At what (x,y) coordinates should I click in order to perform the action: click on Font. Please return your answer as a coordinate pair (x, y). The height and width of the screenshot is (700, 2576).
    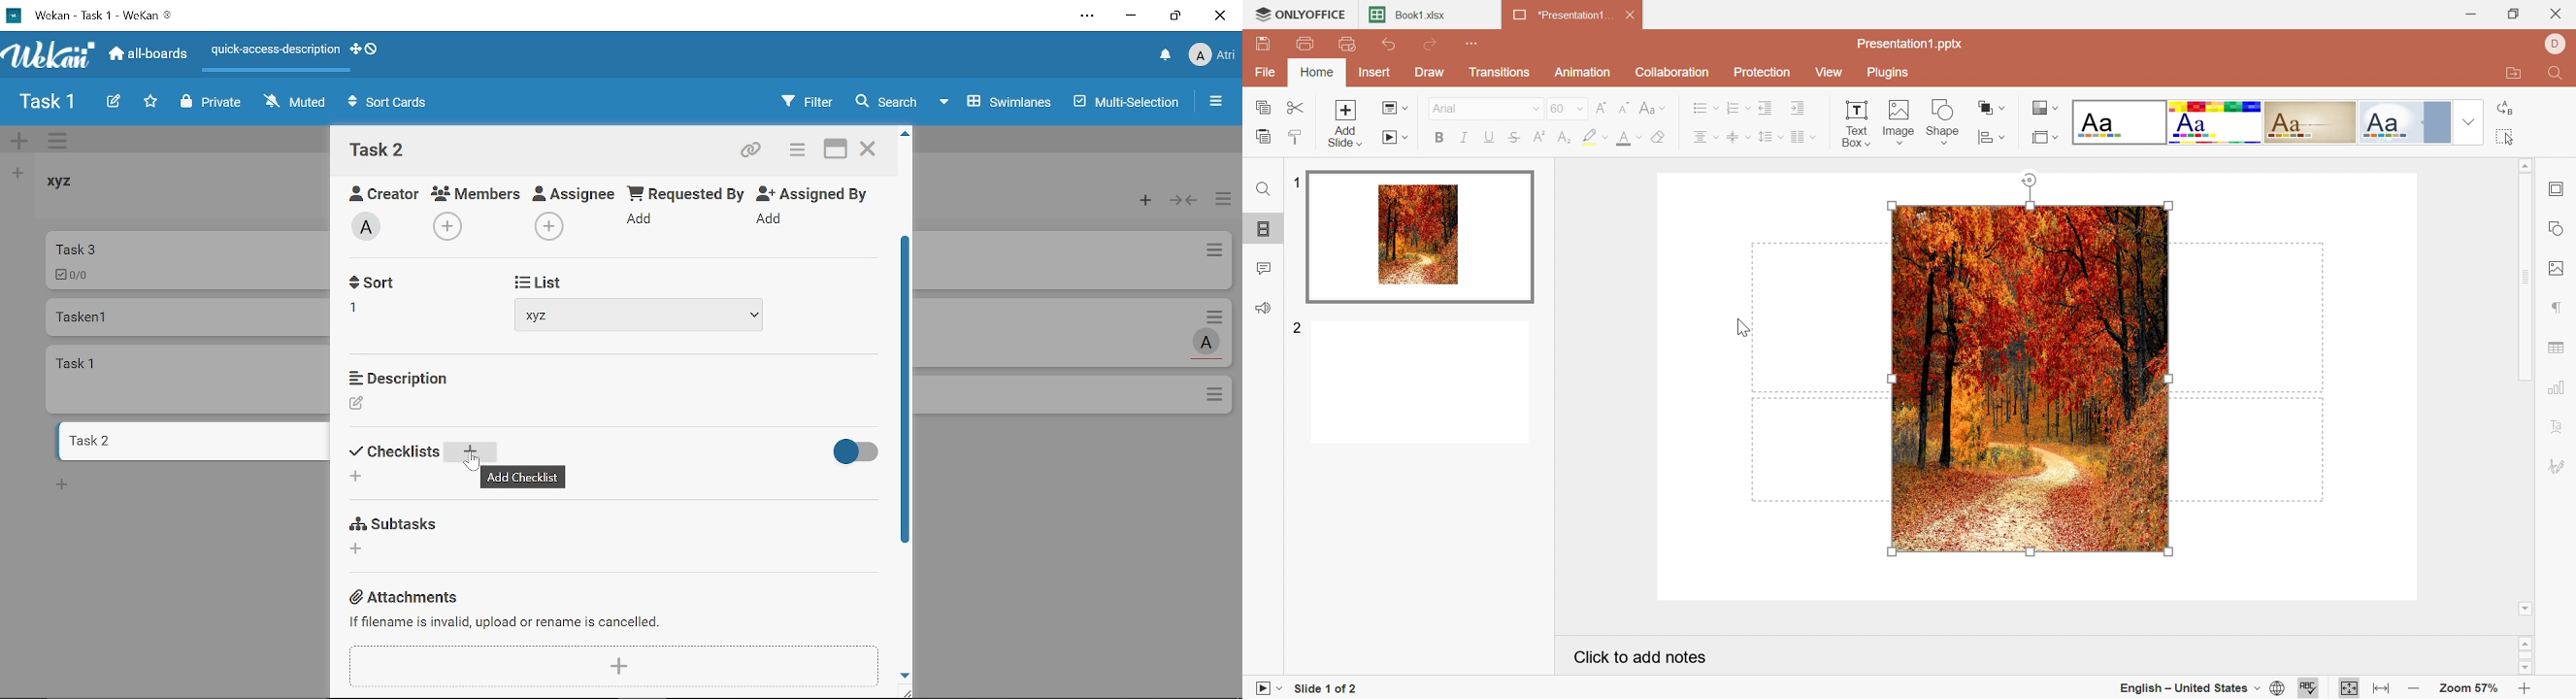
    Looking at the image, I should click on (1446, 107).